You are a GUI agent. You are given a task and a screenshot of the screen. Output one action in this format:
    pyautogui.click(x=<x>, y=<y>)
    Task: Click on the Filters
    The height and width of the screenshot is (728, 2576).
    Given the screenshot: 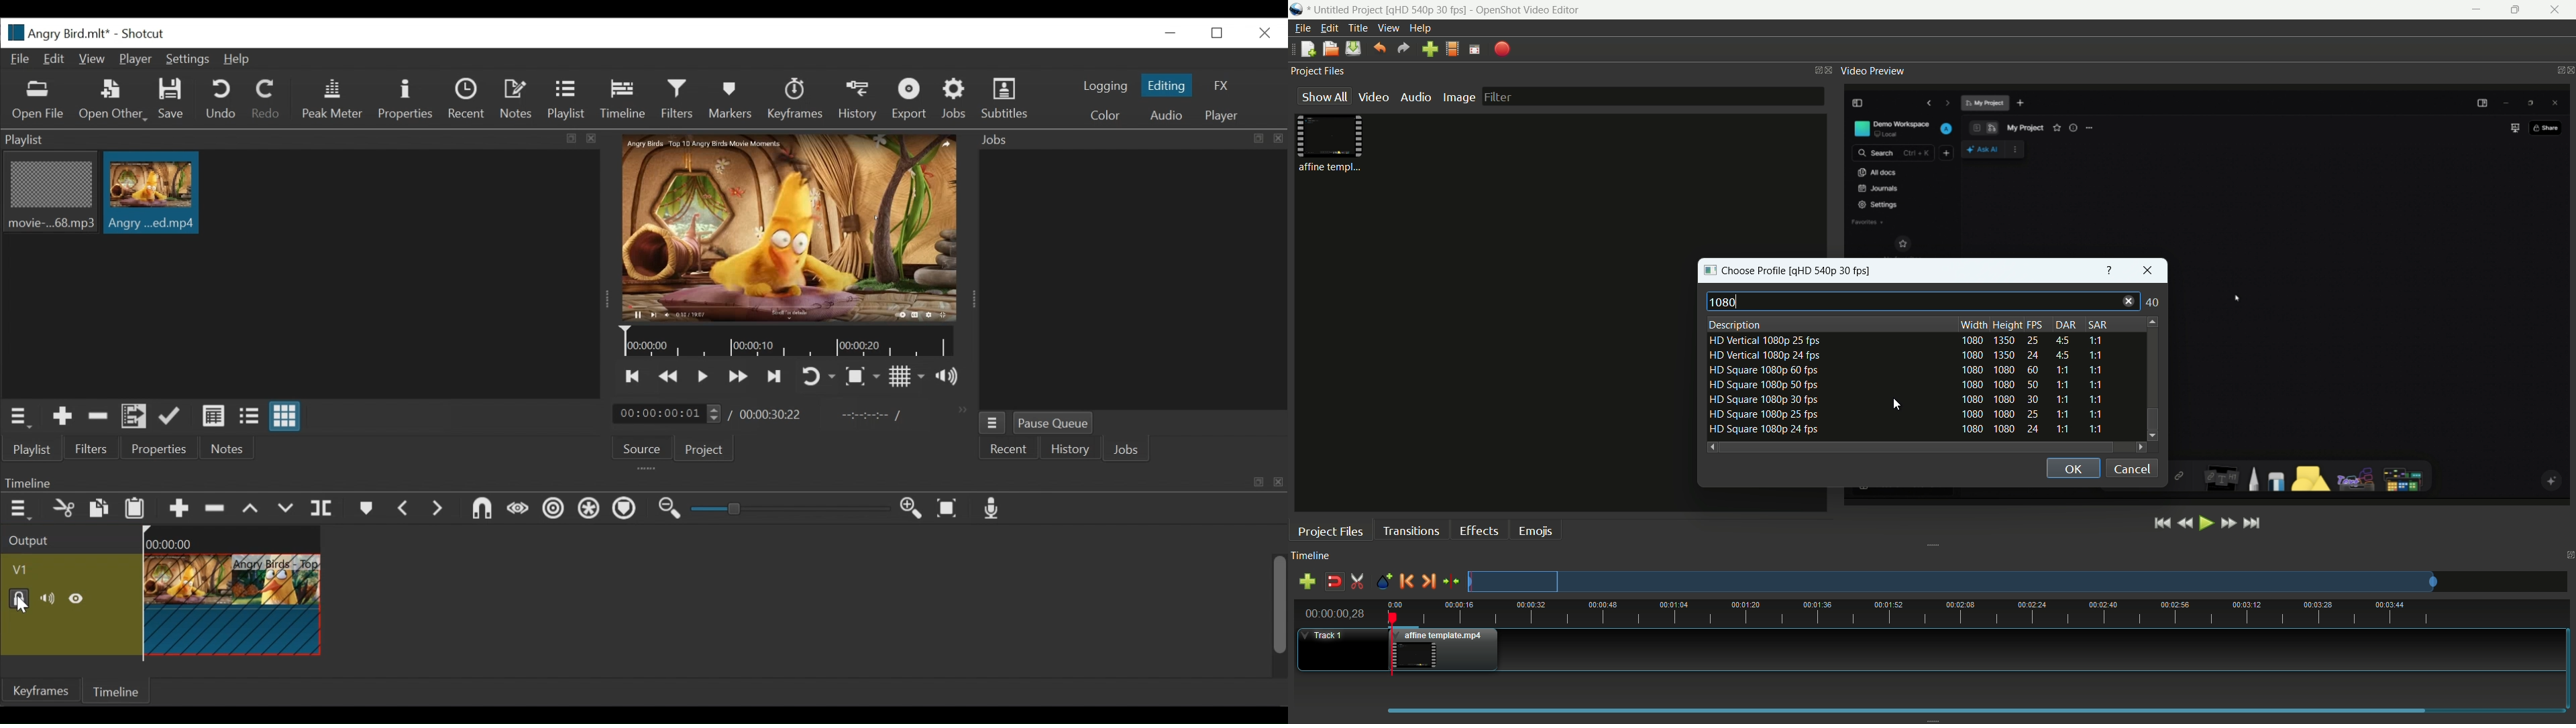 What is the action you would take?
    pyautogui.click(x=93, y=448)
    